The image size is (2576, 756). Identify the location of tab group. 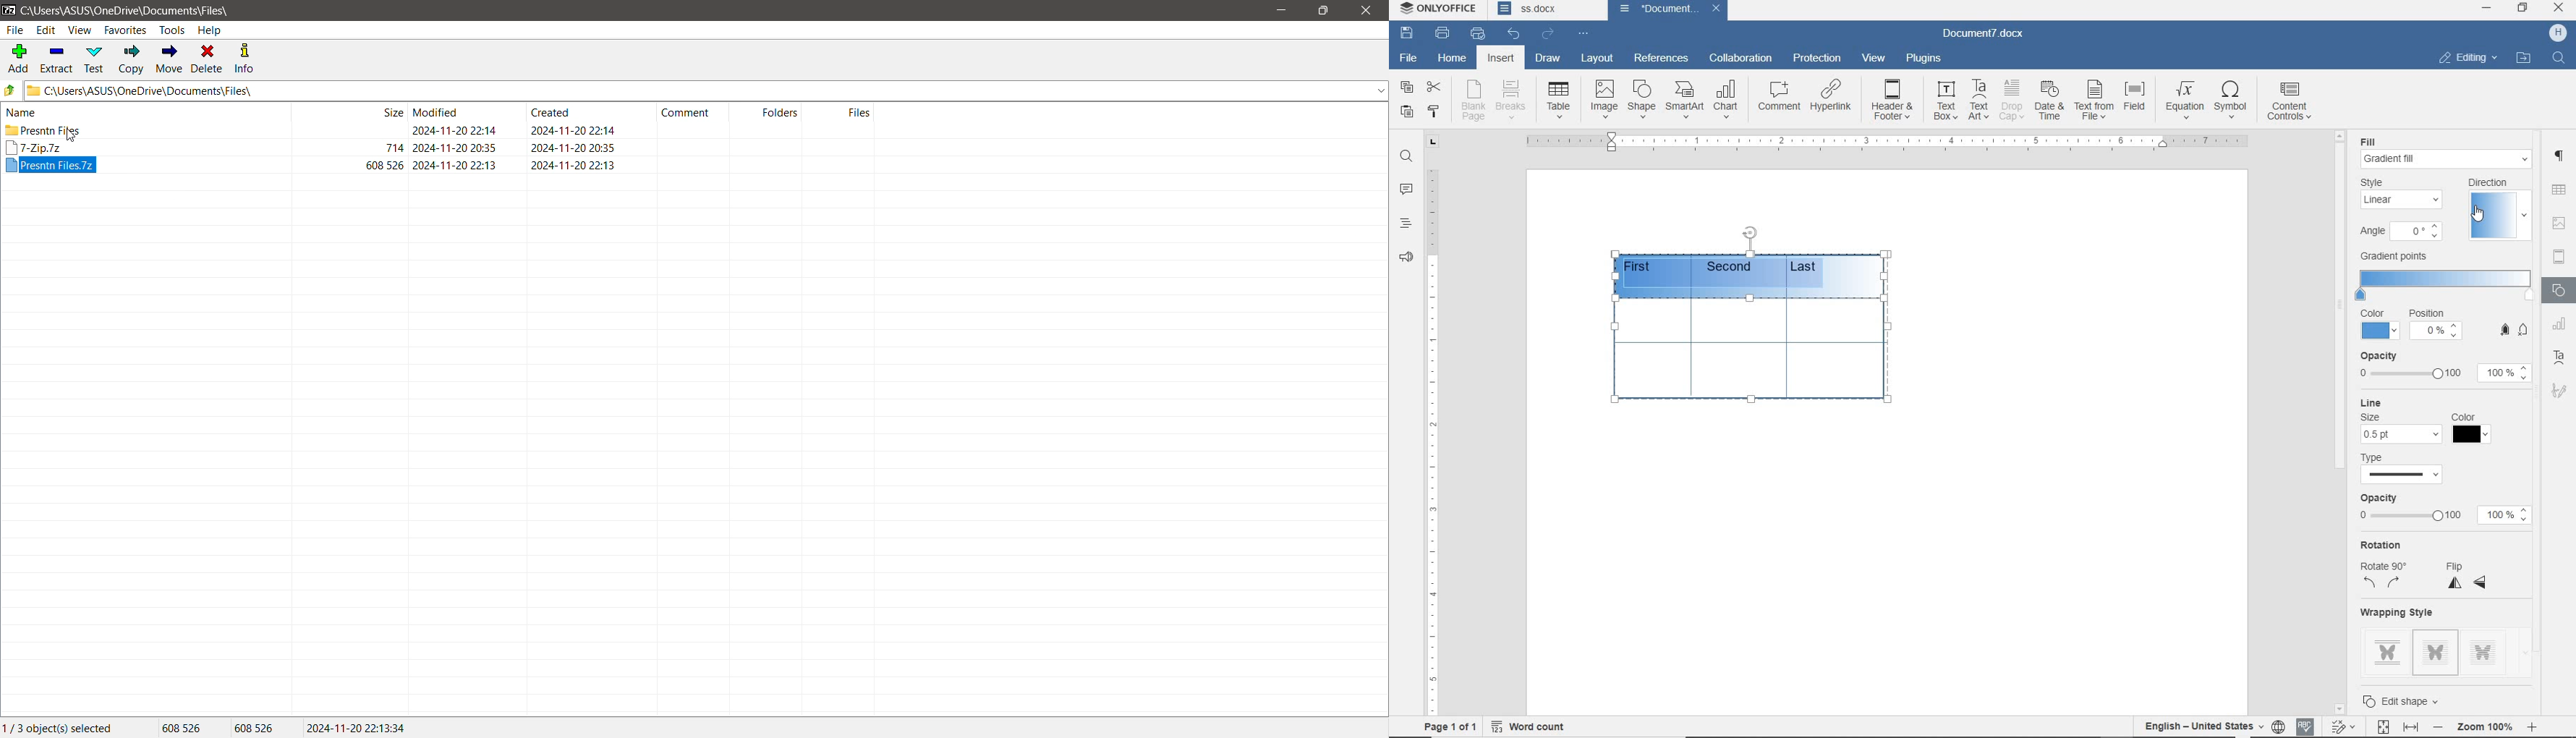
(1431, 142).